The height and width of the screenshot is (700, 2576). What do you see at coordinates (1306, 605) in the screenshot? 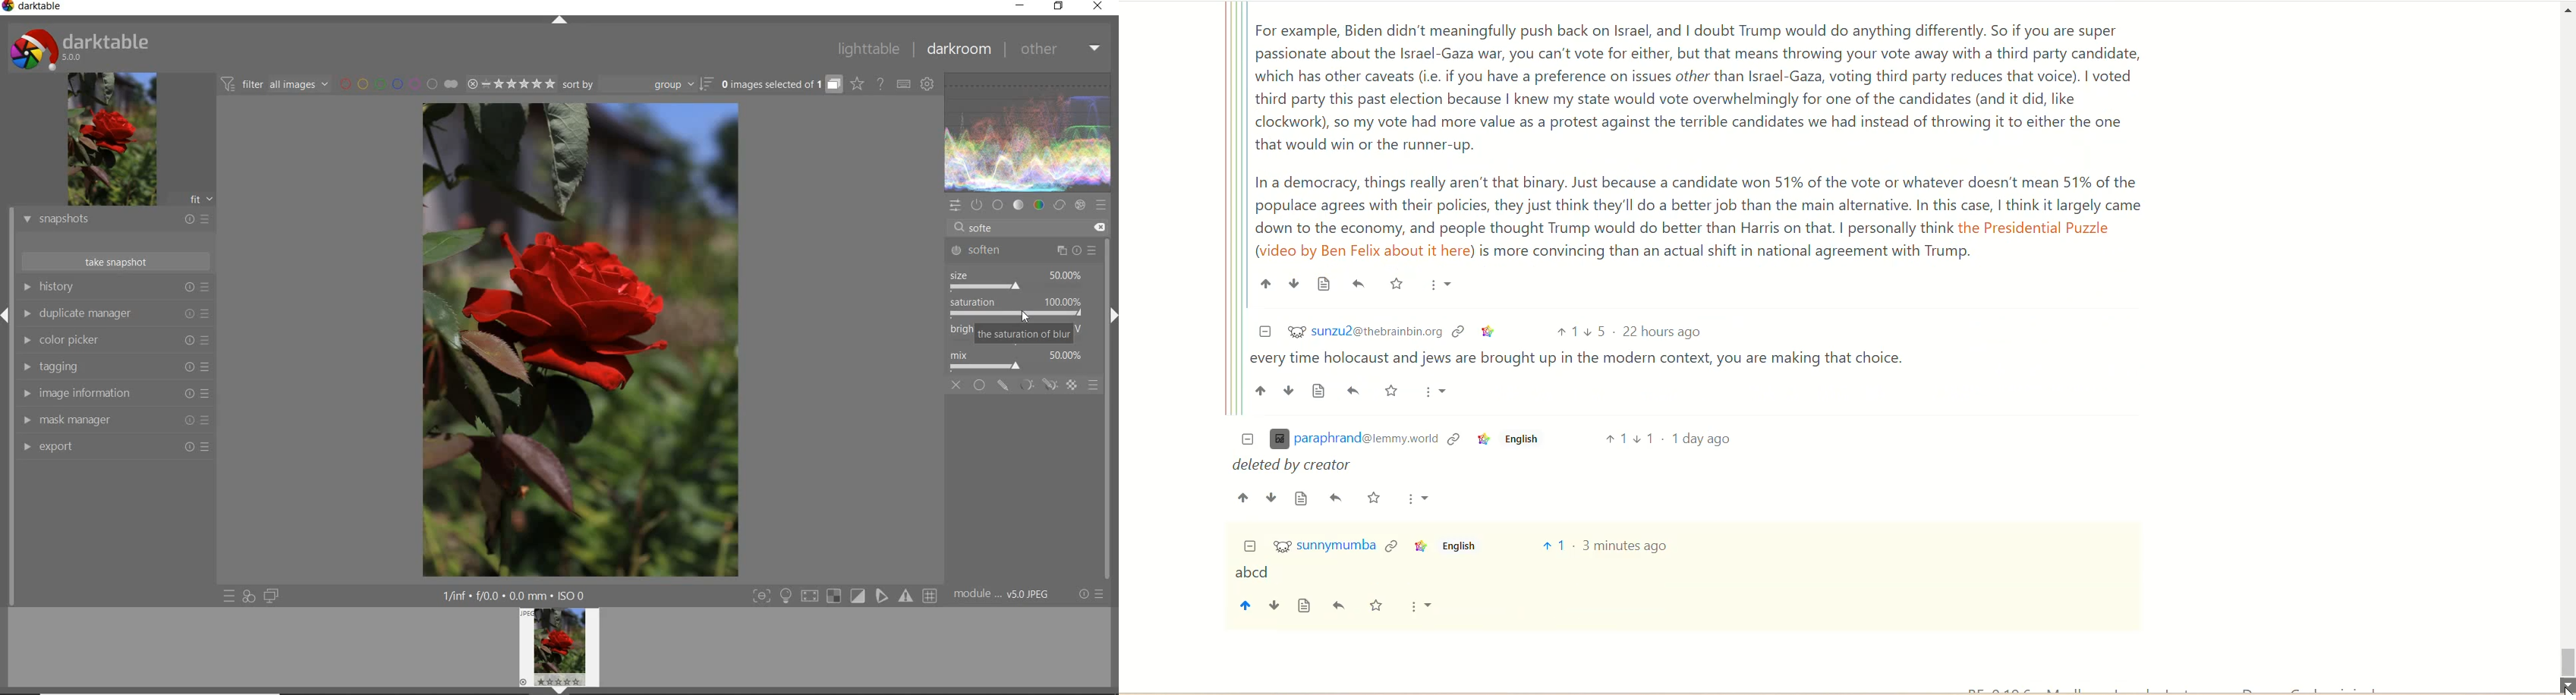
I see `view source` at bounding box center [1306, 605].